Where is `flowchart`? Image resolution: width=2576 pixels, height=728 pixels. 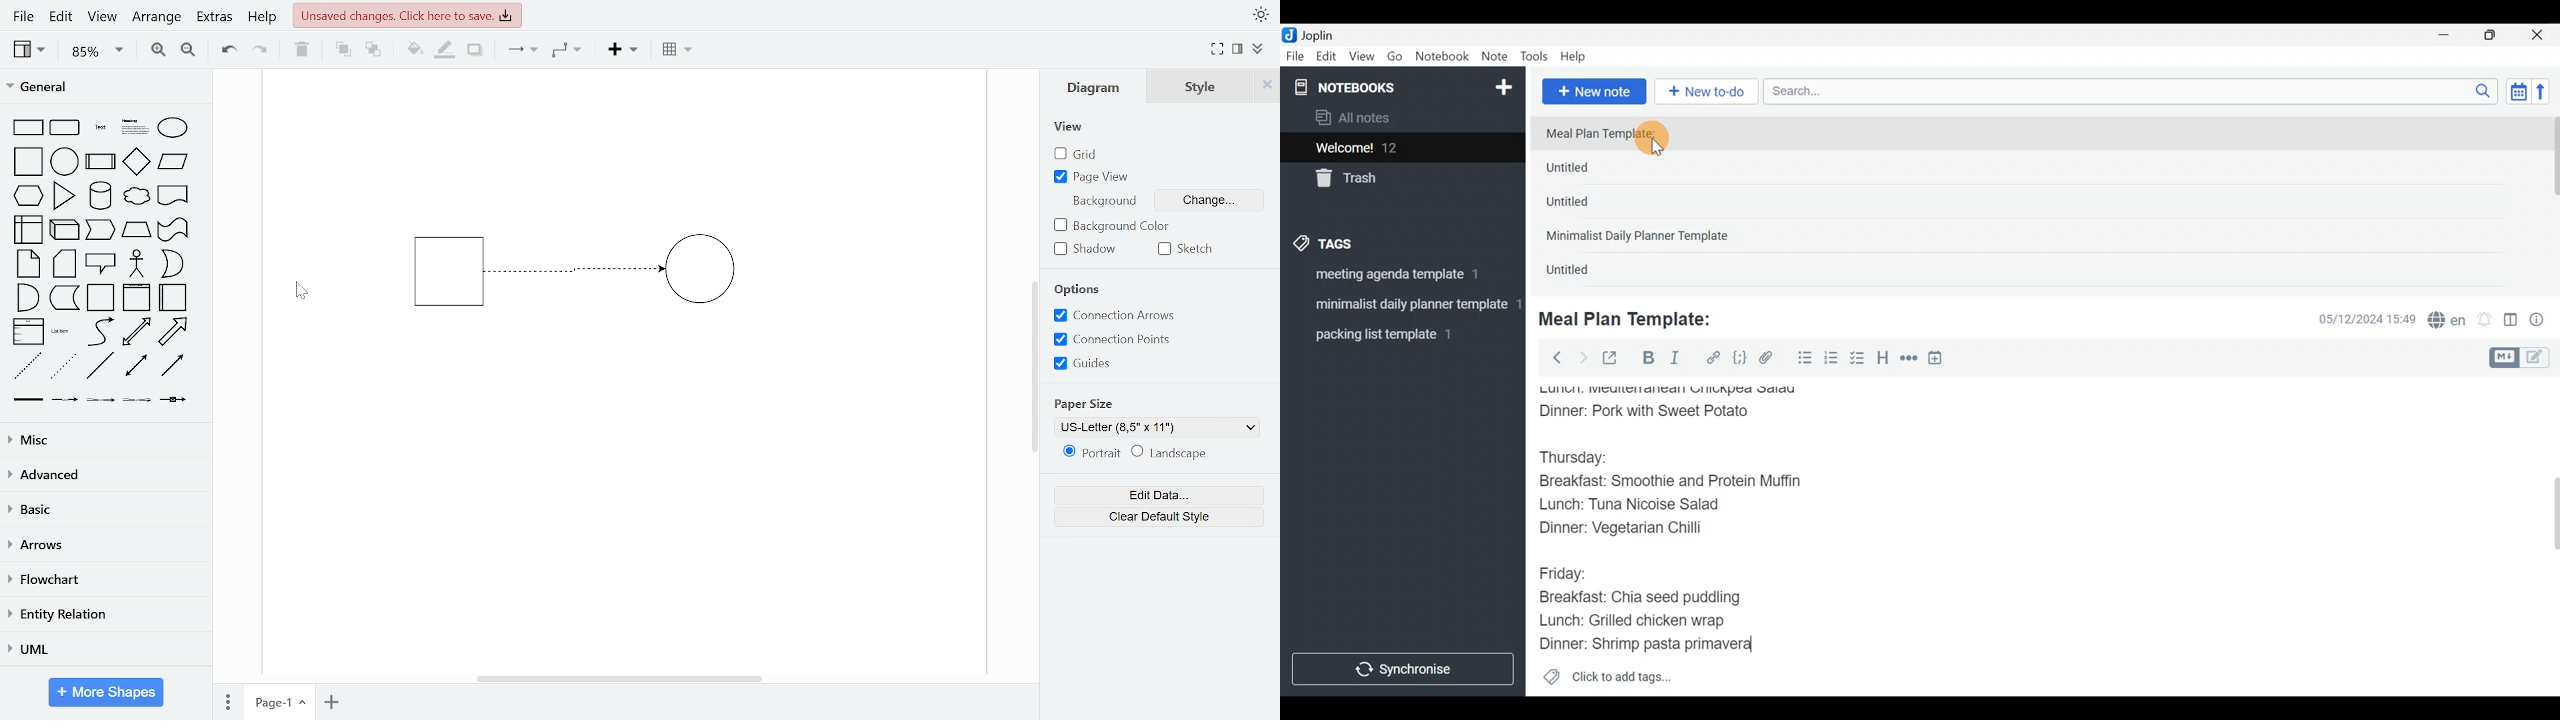
flowchart is located at coordinates (102, 581).